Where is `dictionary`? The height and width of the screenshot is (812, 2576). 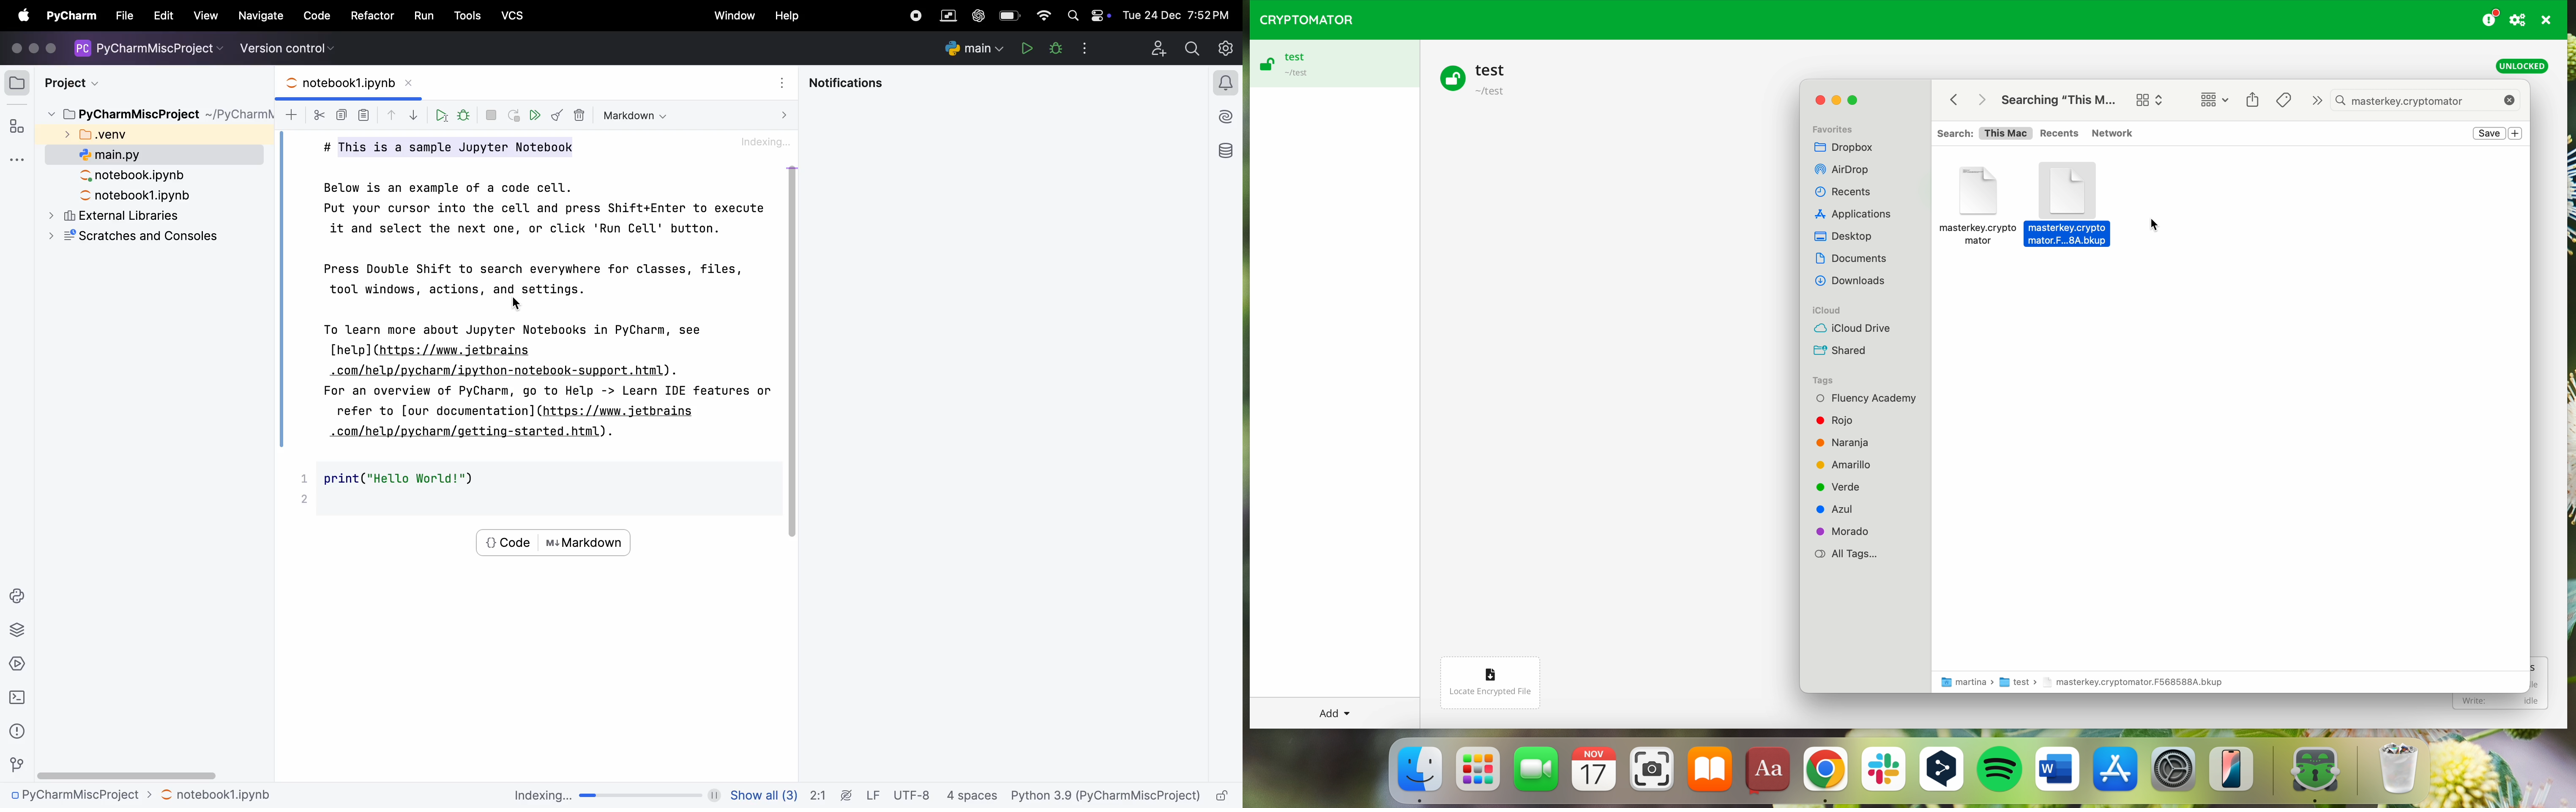
dictionary is located at coordinates (1768, 771).